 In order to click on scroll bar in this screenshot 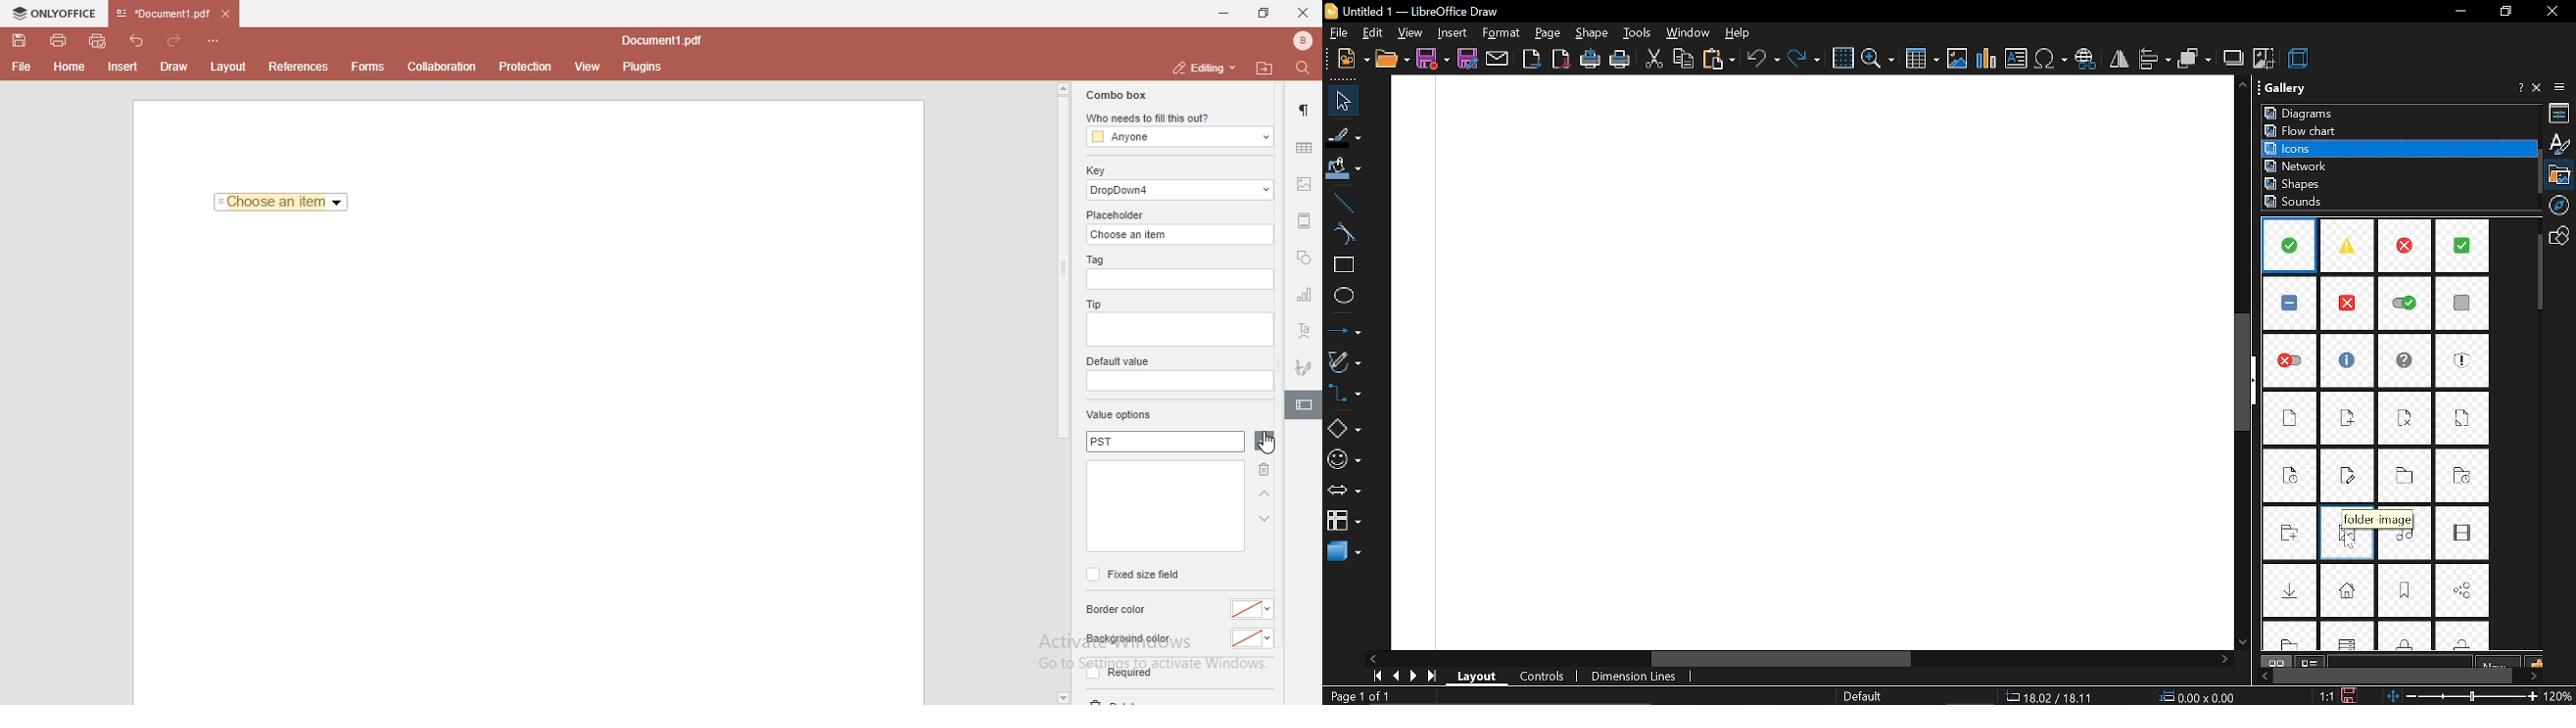, I will do `click(1063, 261)`.